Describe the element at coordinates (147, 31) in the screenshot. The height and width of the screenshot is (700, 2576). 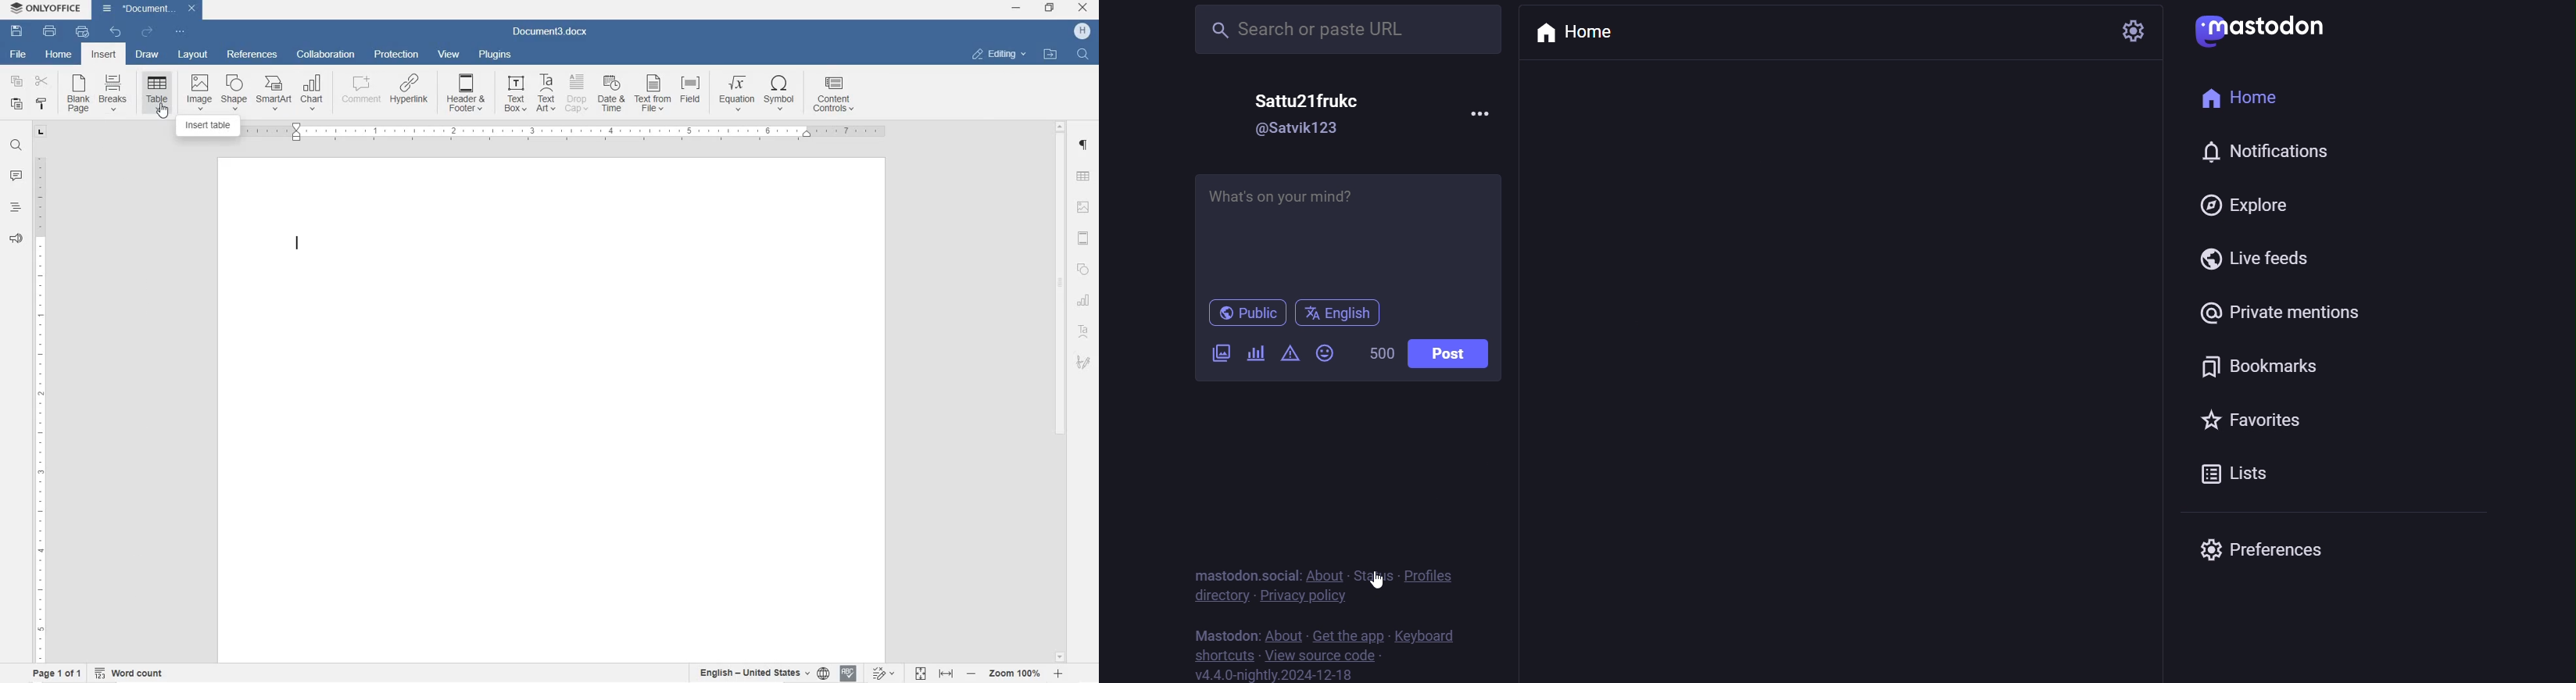
I see `REDO` at that location.